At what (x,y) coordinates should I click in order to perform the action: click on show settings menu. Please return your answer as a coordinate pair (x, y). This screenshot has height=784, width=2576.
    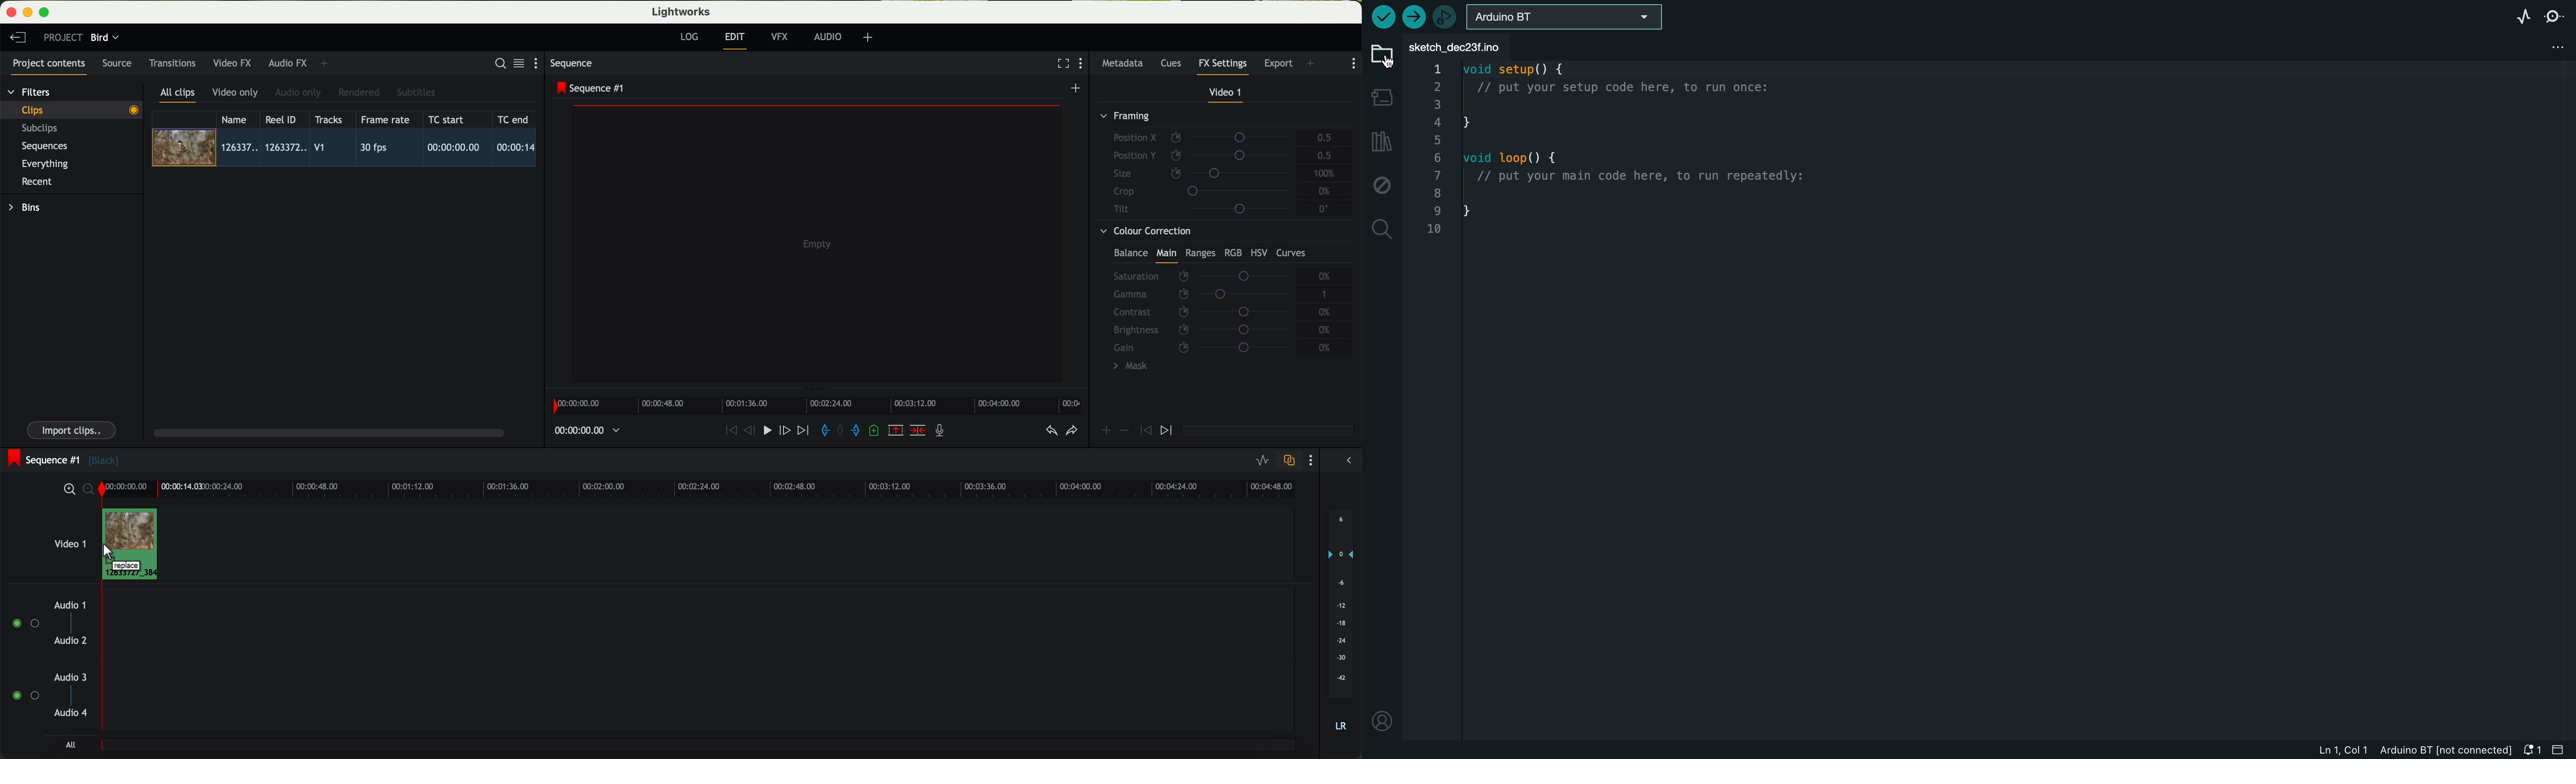
    Looking at the image, I should click on (1353, 63).